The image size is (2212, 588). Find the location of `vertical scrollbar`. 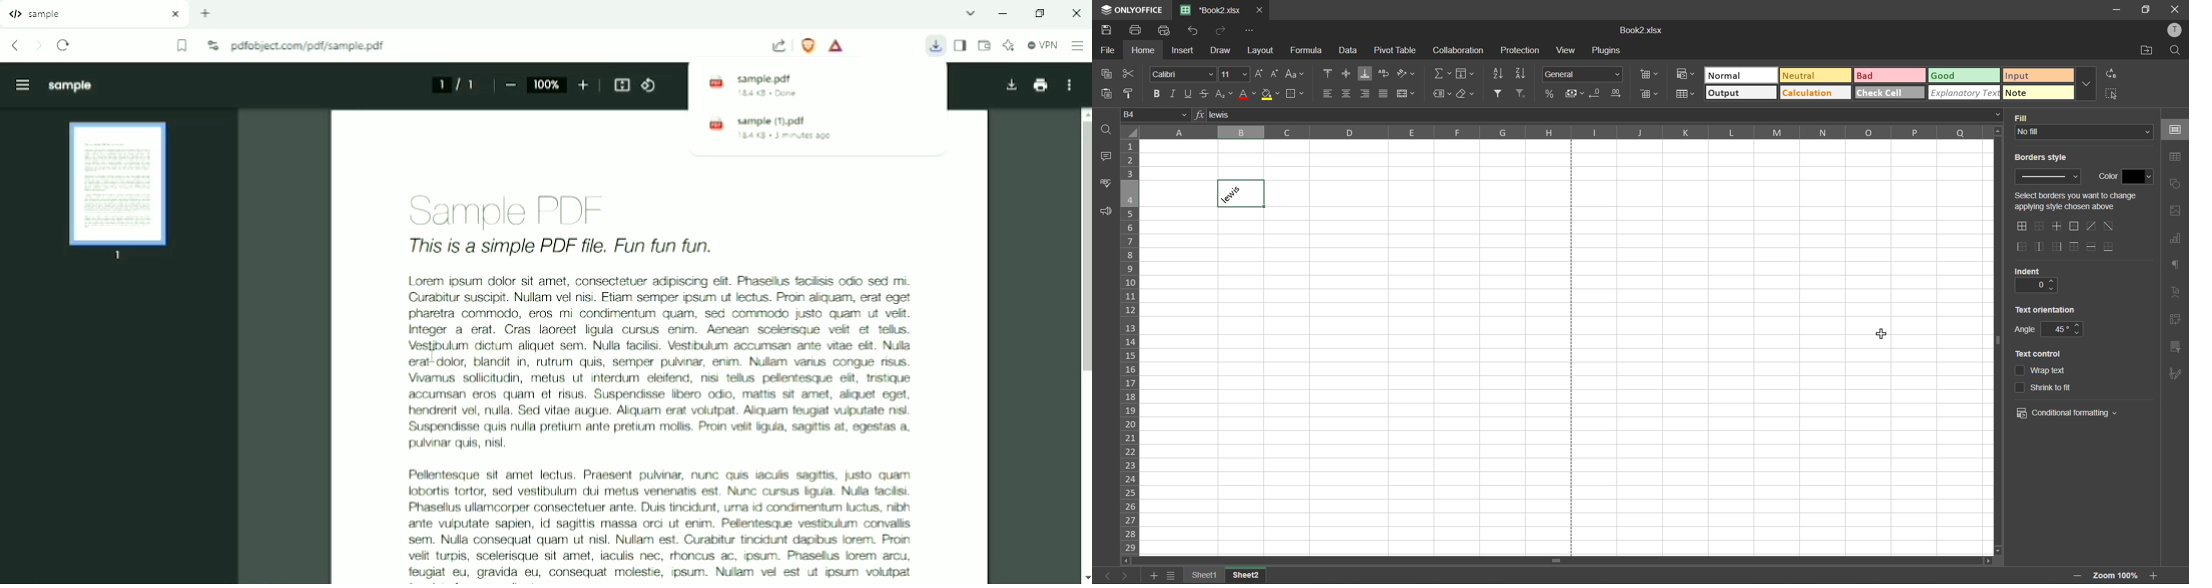

vertical scrollbar is located at coordinates (1994, 341).